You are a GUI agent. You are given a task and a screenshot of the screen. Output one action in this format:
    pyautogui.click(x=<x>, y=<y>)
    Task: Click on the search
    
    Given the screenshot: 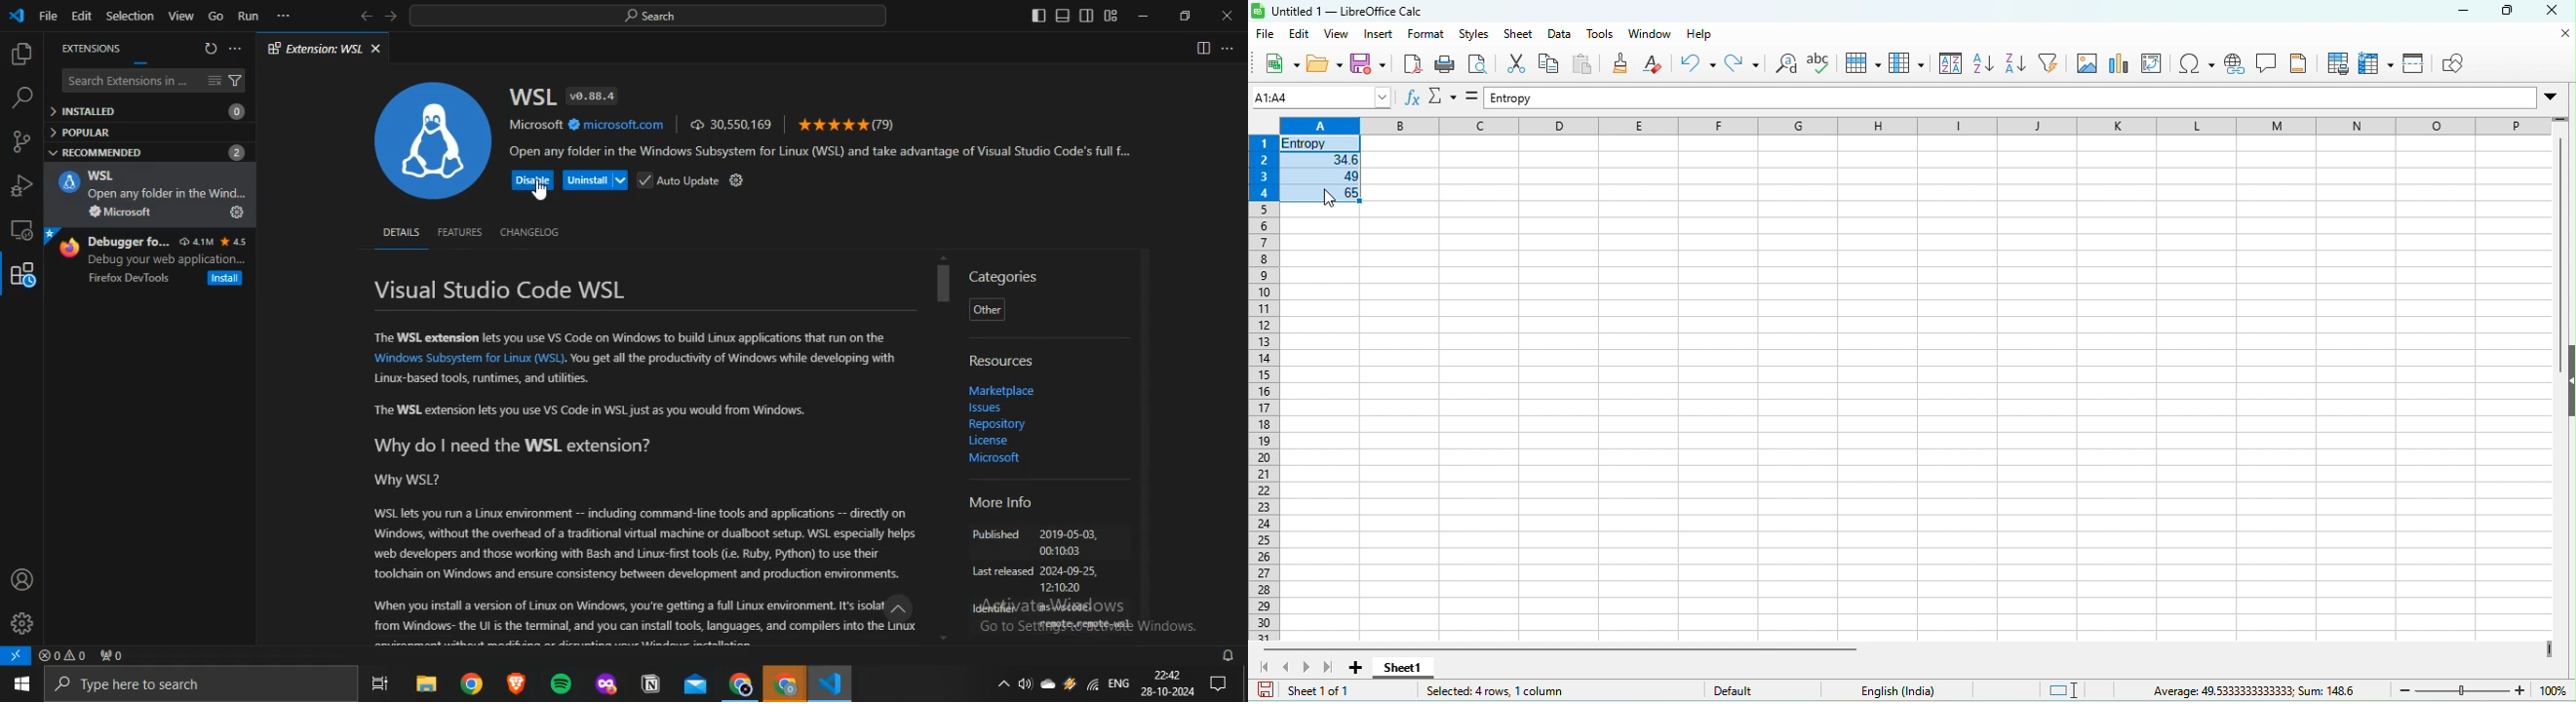 What is the action you would take?
    pyautogui.click(x=21, y=98)
    